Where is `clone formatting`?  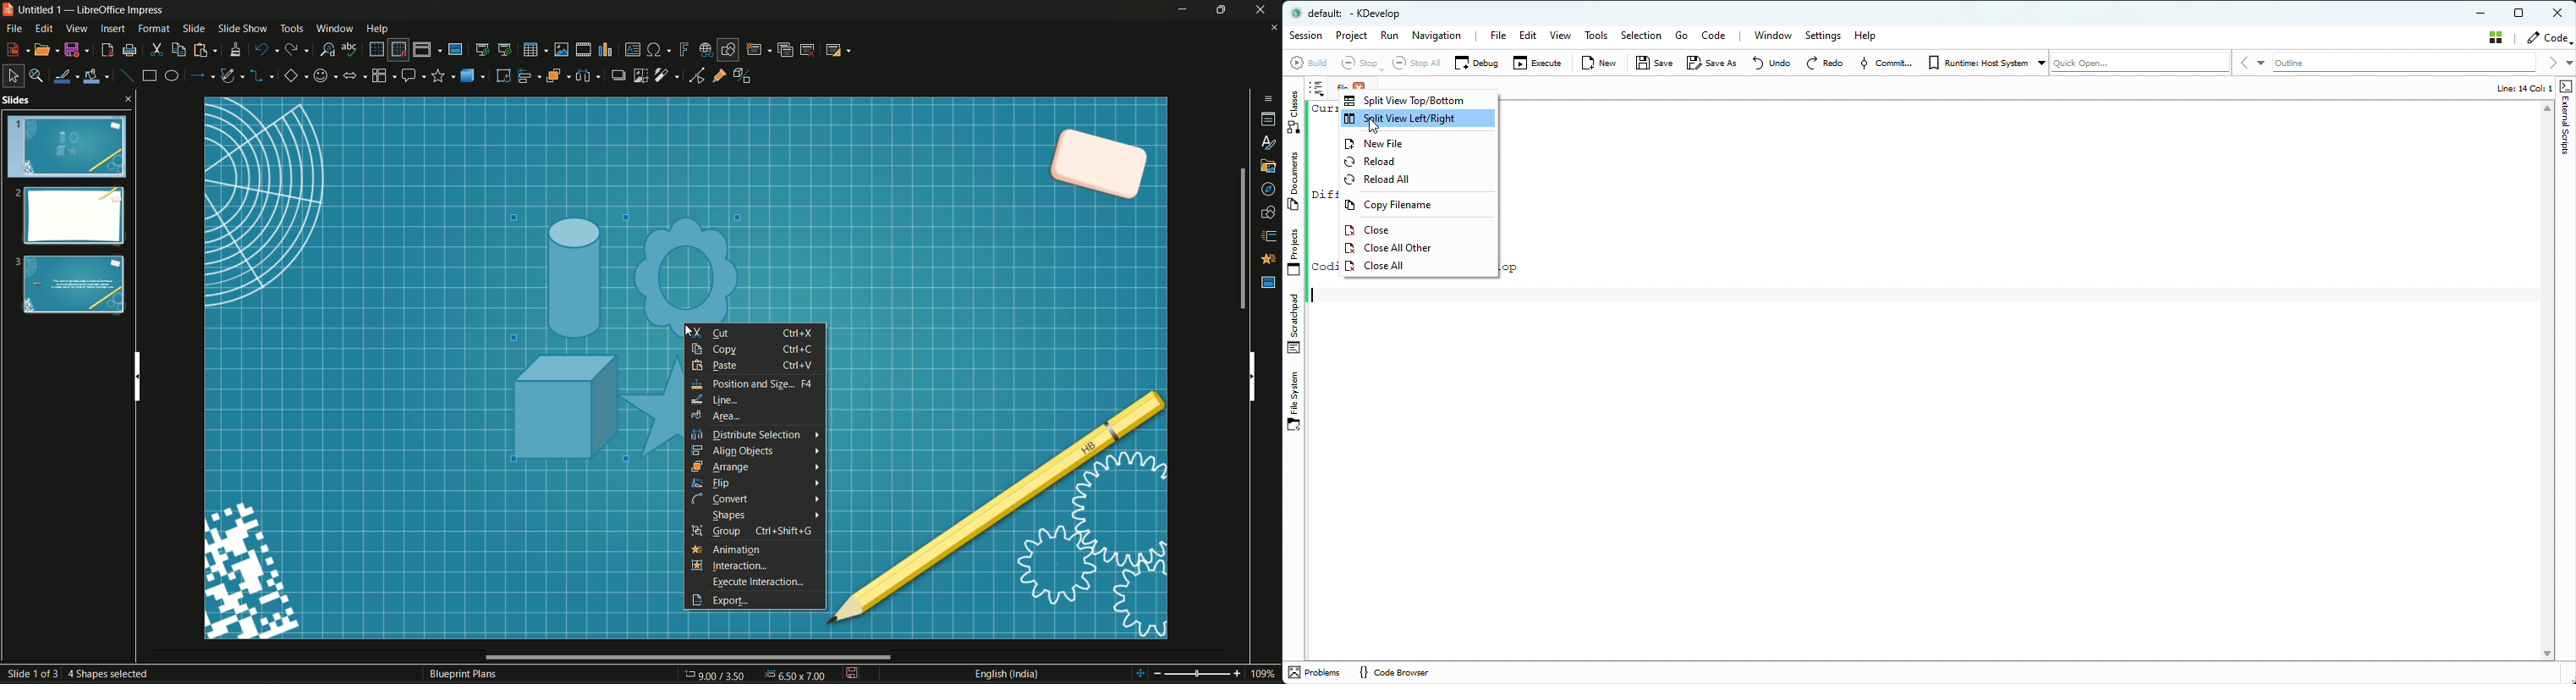
clone formatting is located at coordinates (235, 49).